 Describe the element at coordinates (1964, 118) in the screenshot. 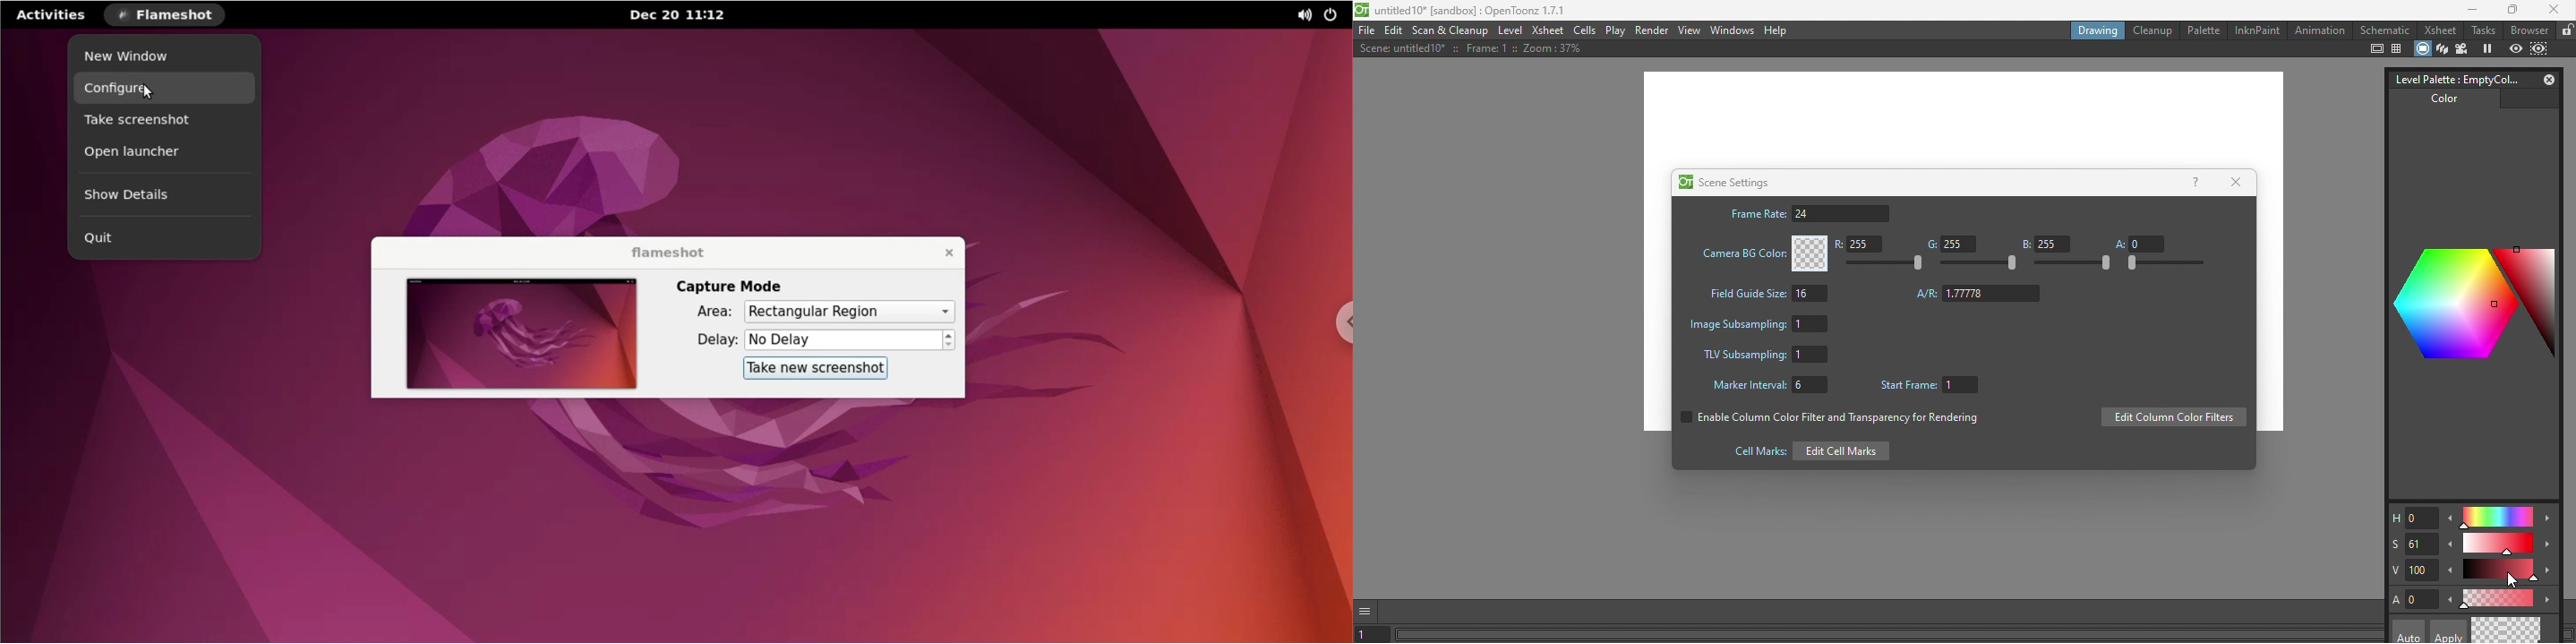

I see `workspace` at that location.